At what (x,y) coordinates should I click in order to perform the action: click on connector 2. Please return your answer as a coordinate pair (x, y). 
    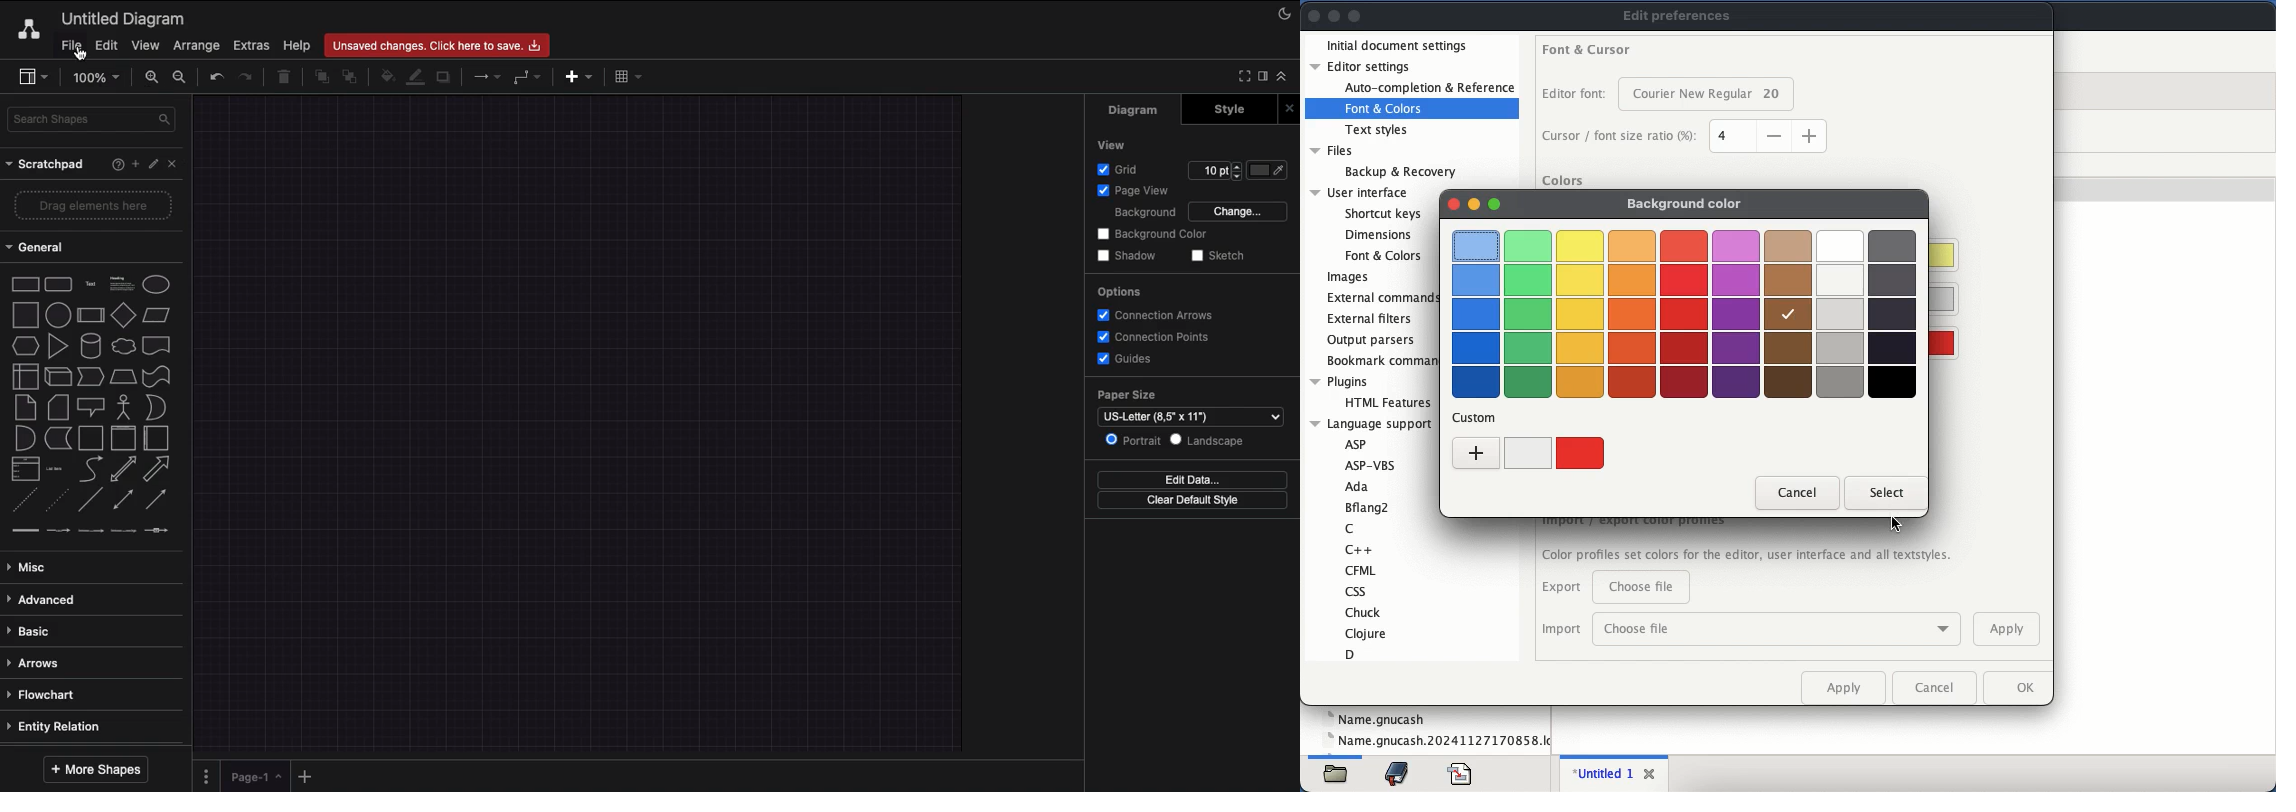
    Looking at the image, I should click on (58, 531).